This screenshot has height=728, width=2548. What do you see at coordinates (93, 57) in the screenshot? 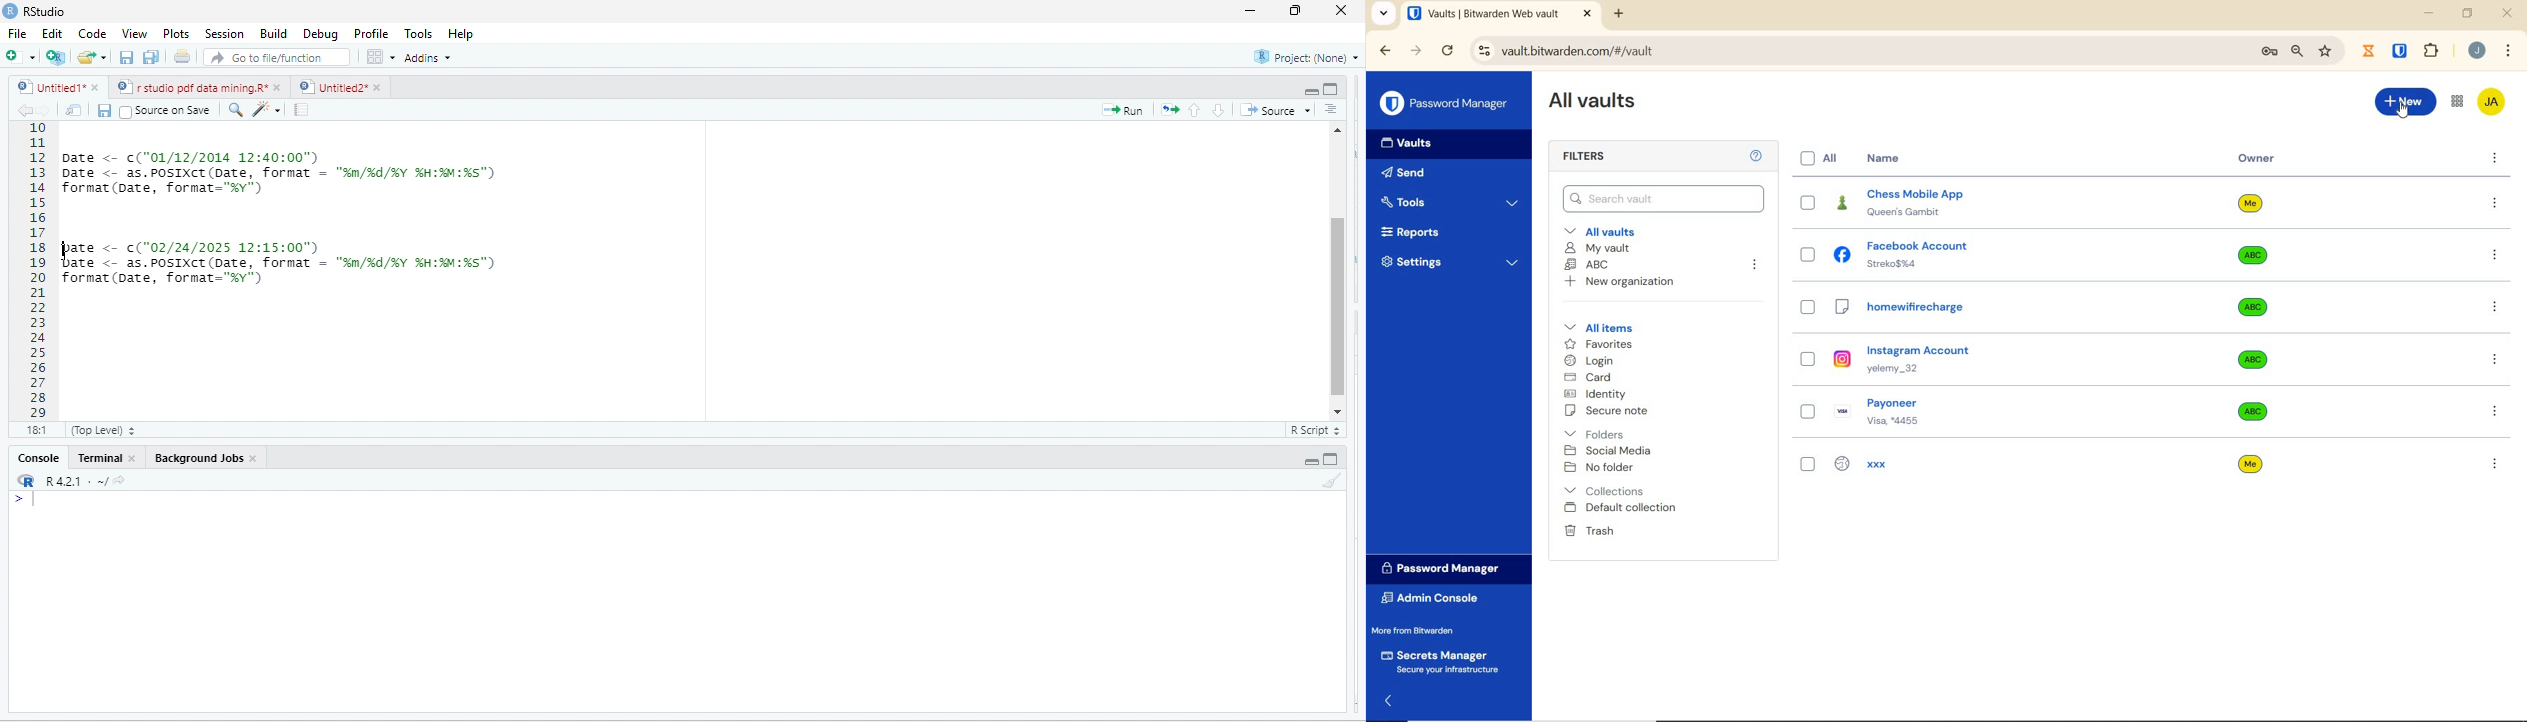
I see `open an existing file` at bounding box center [93, 57].